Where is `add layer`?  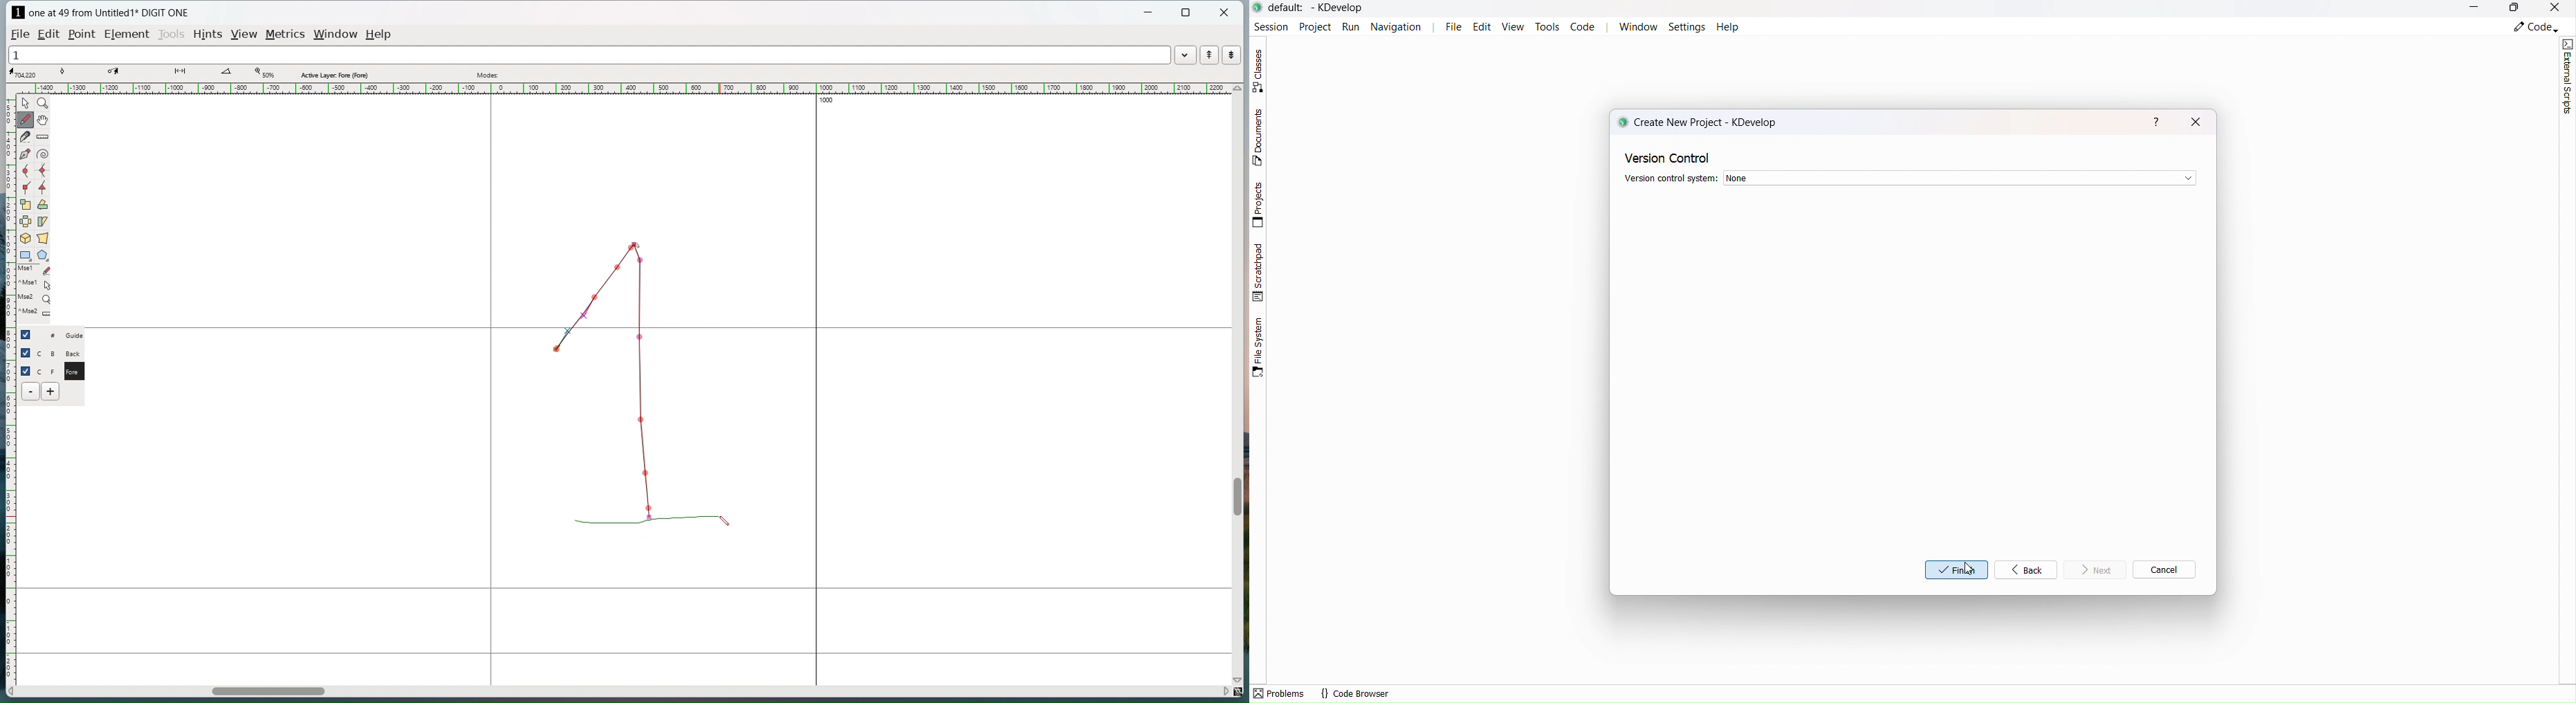
add layer is located at coordinates (51, 391).